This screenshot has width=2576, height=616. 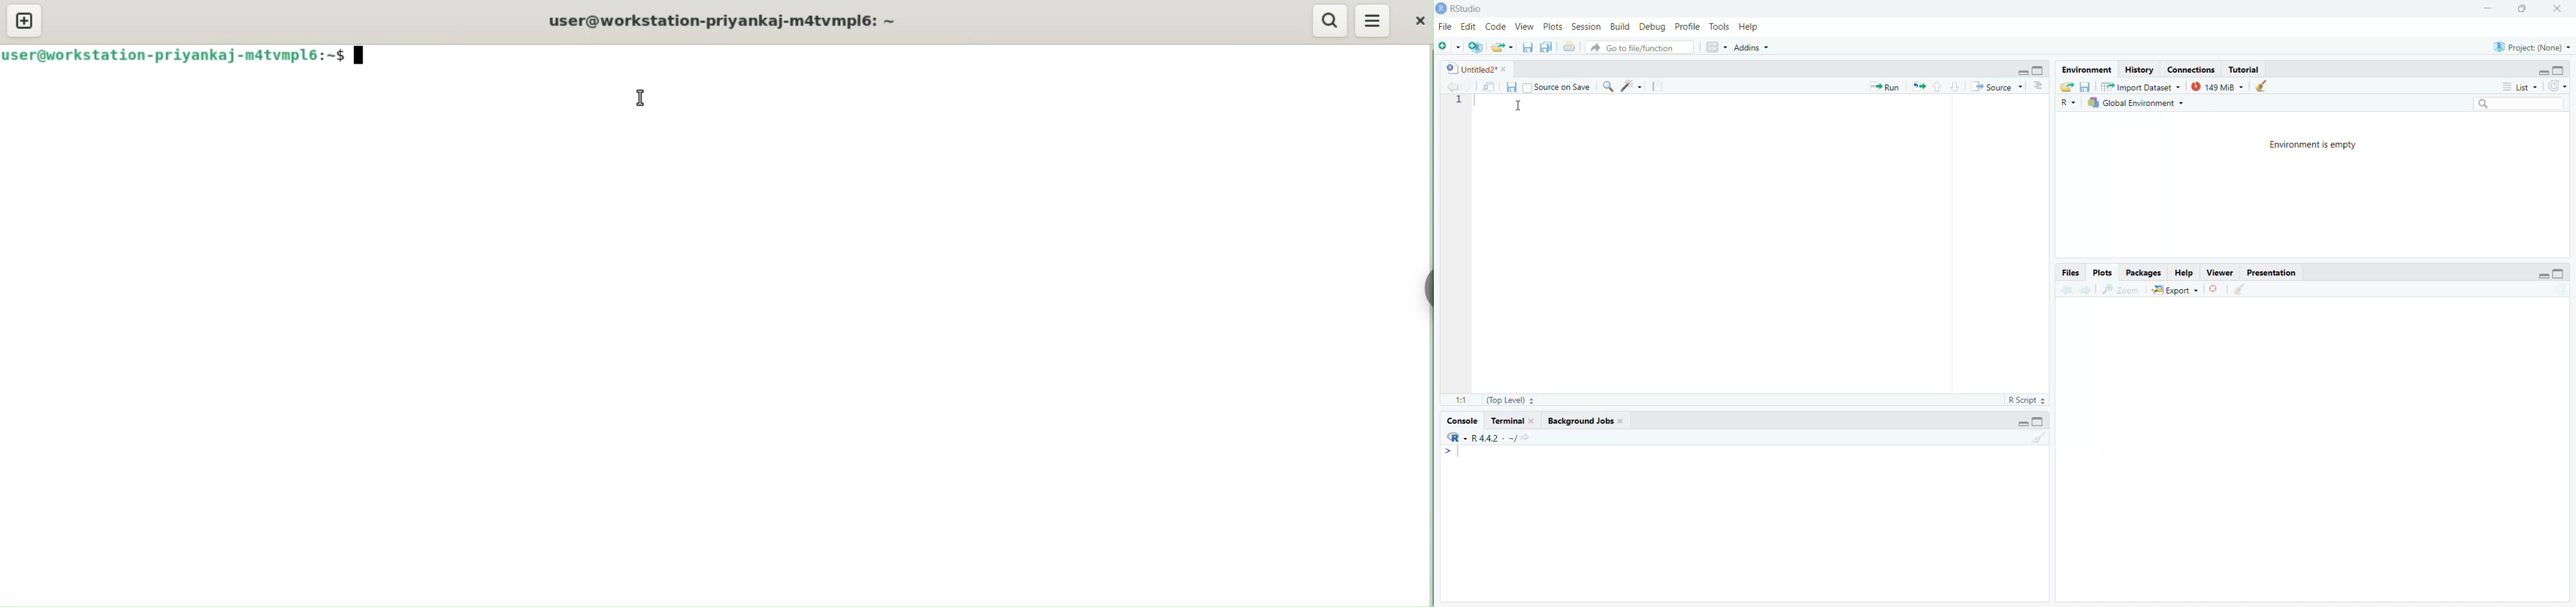 I want to click on Code Tools, so click(x=1634, y=86).